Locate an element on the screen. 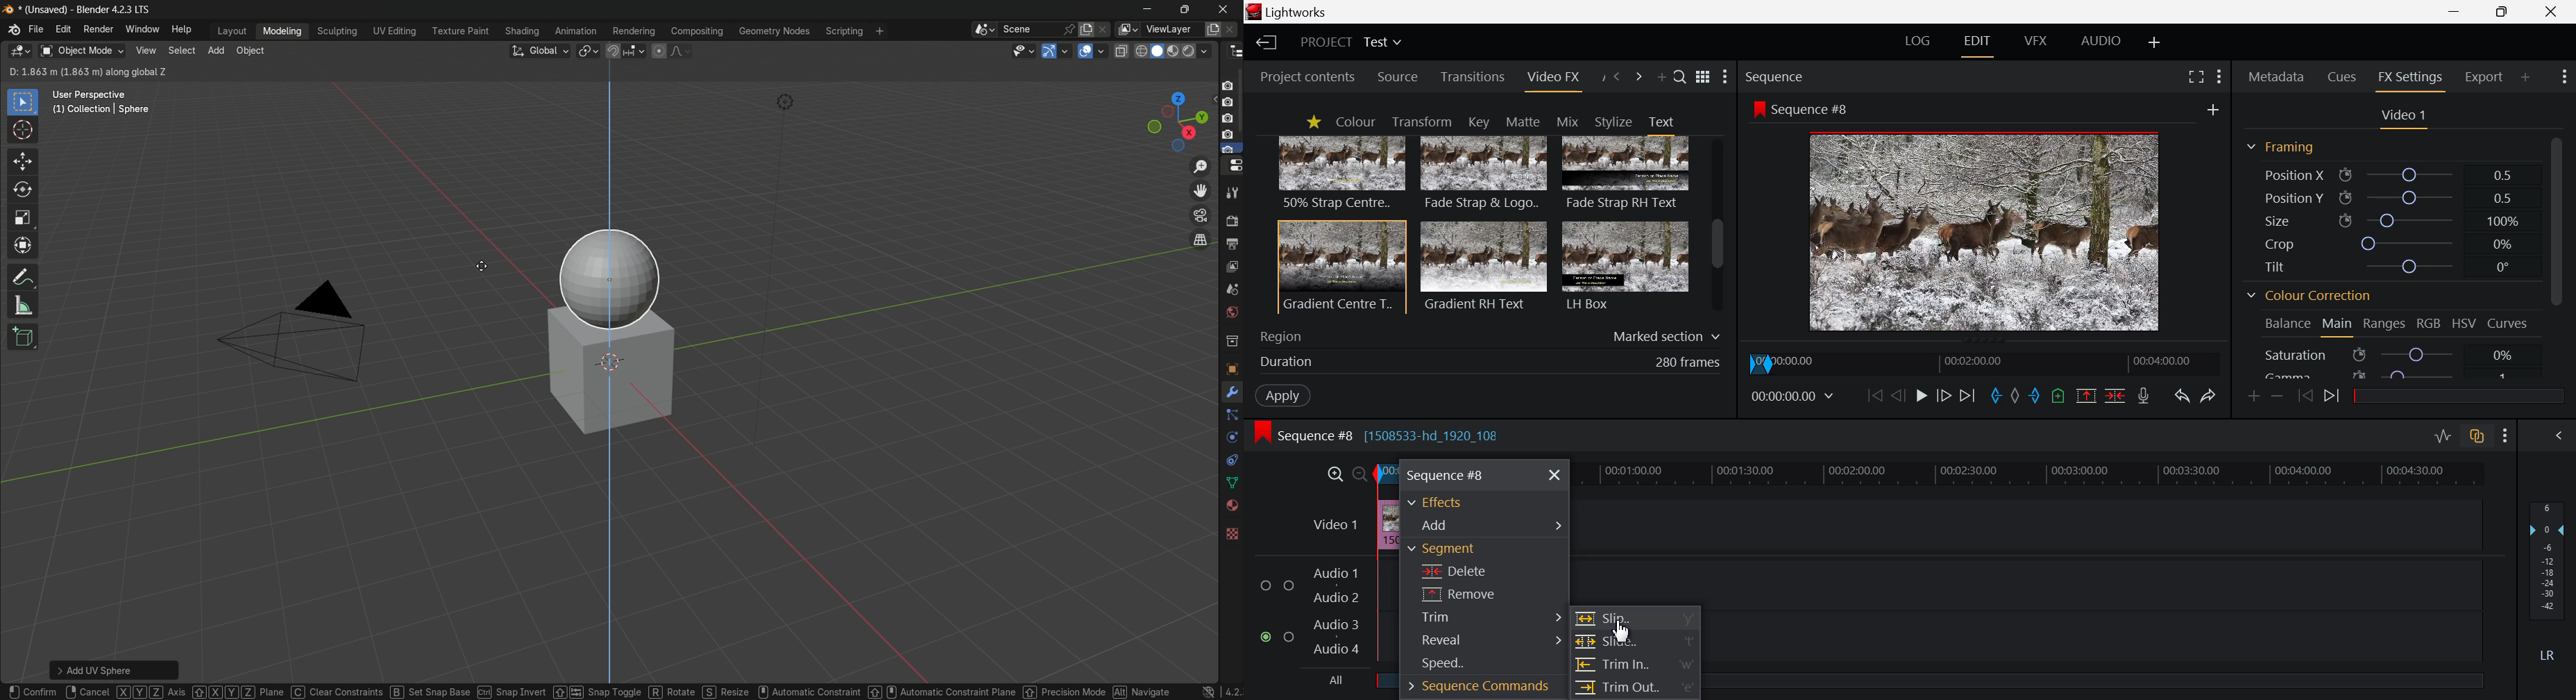  Mark Out is located at coordinates (2035, 397).